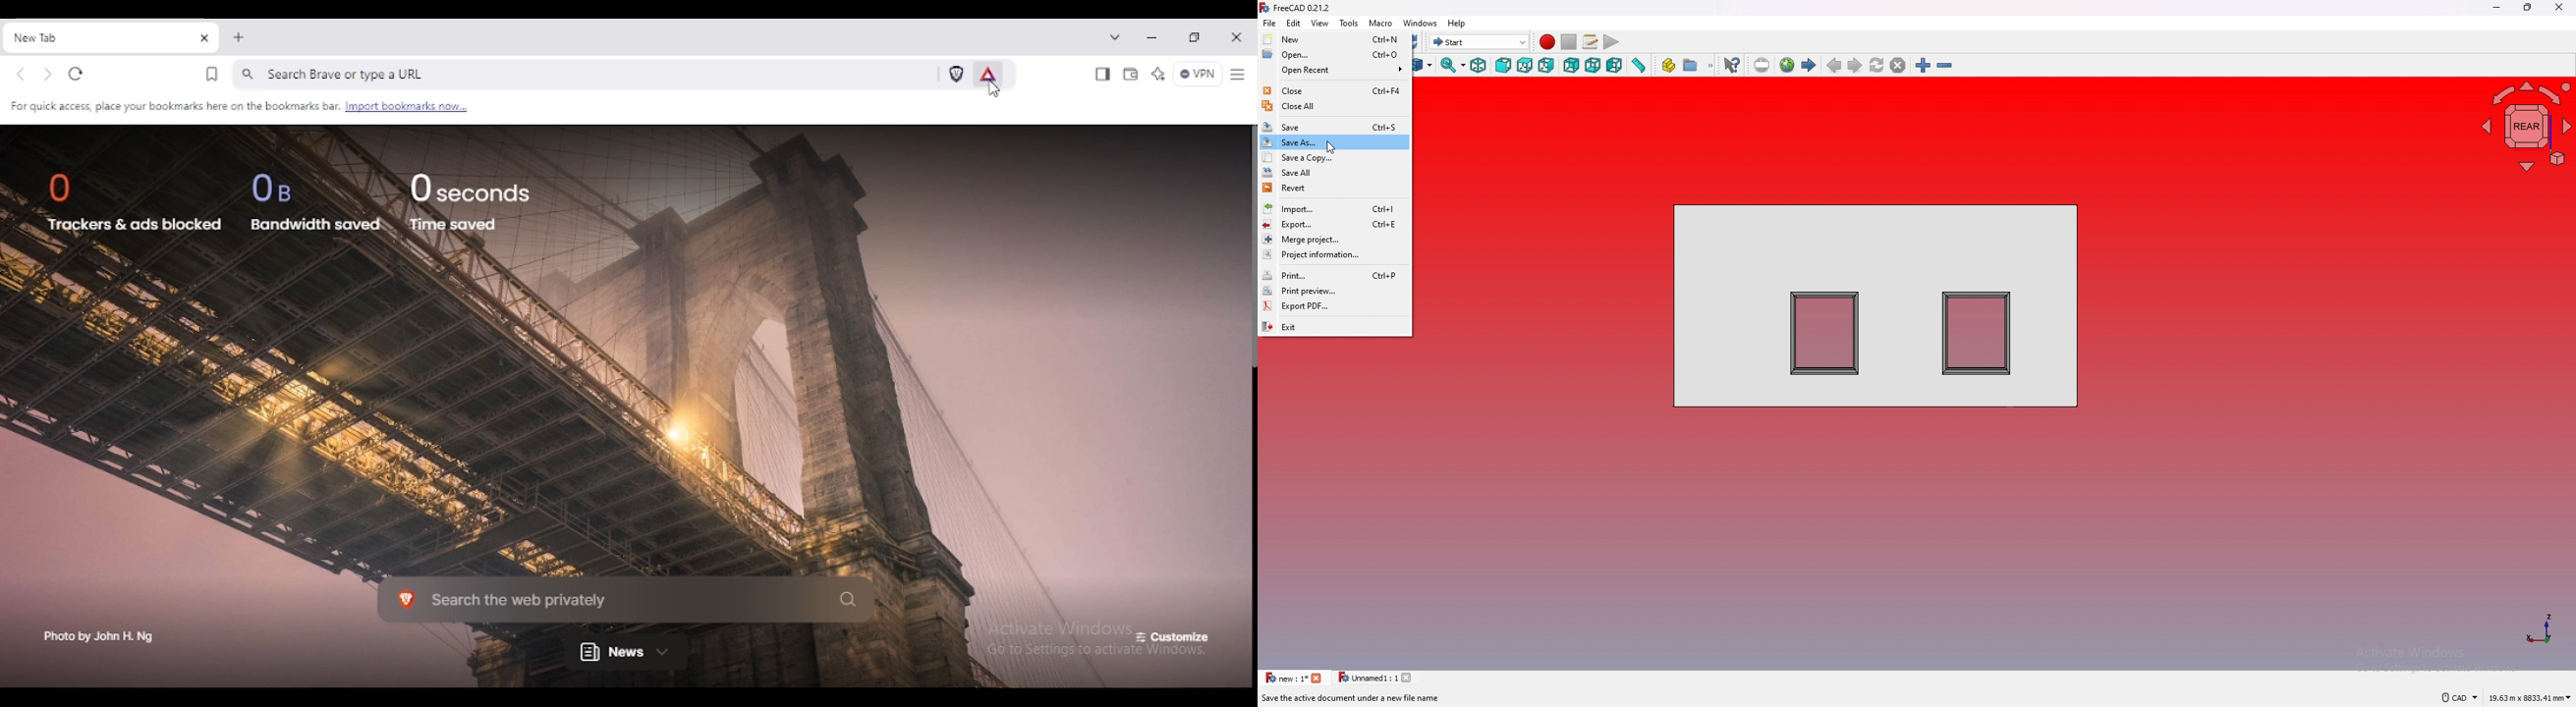 The height and width of the screenshot is (728, 2576). Describe the element at coordinates (21, 76) in the screenshot. I see `go back` at that location.